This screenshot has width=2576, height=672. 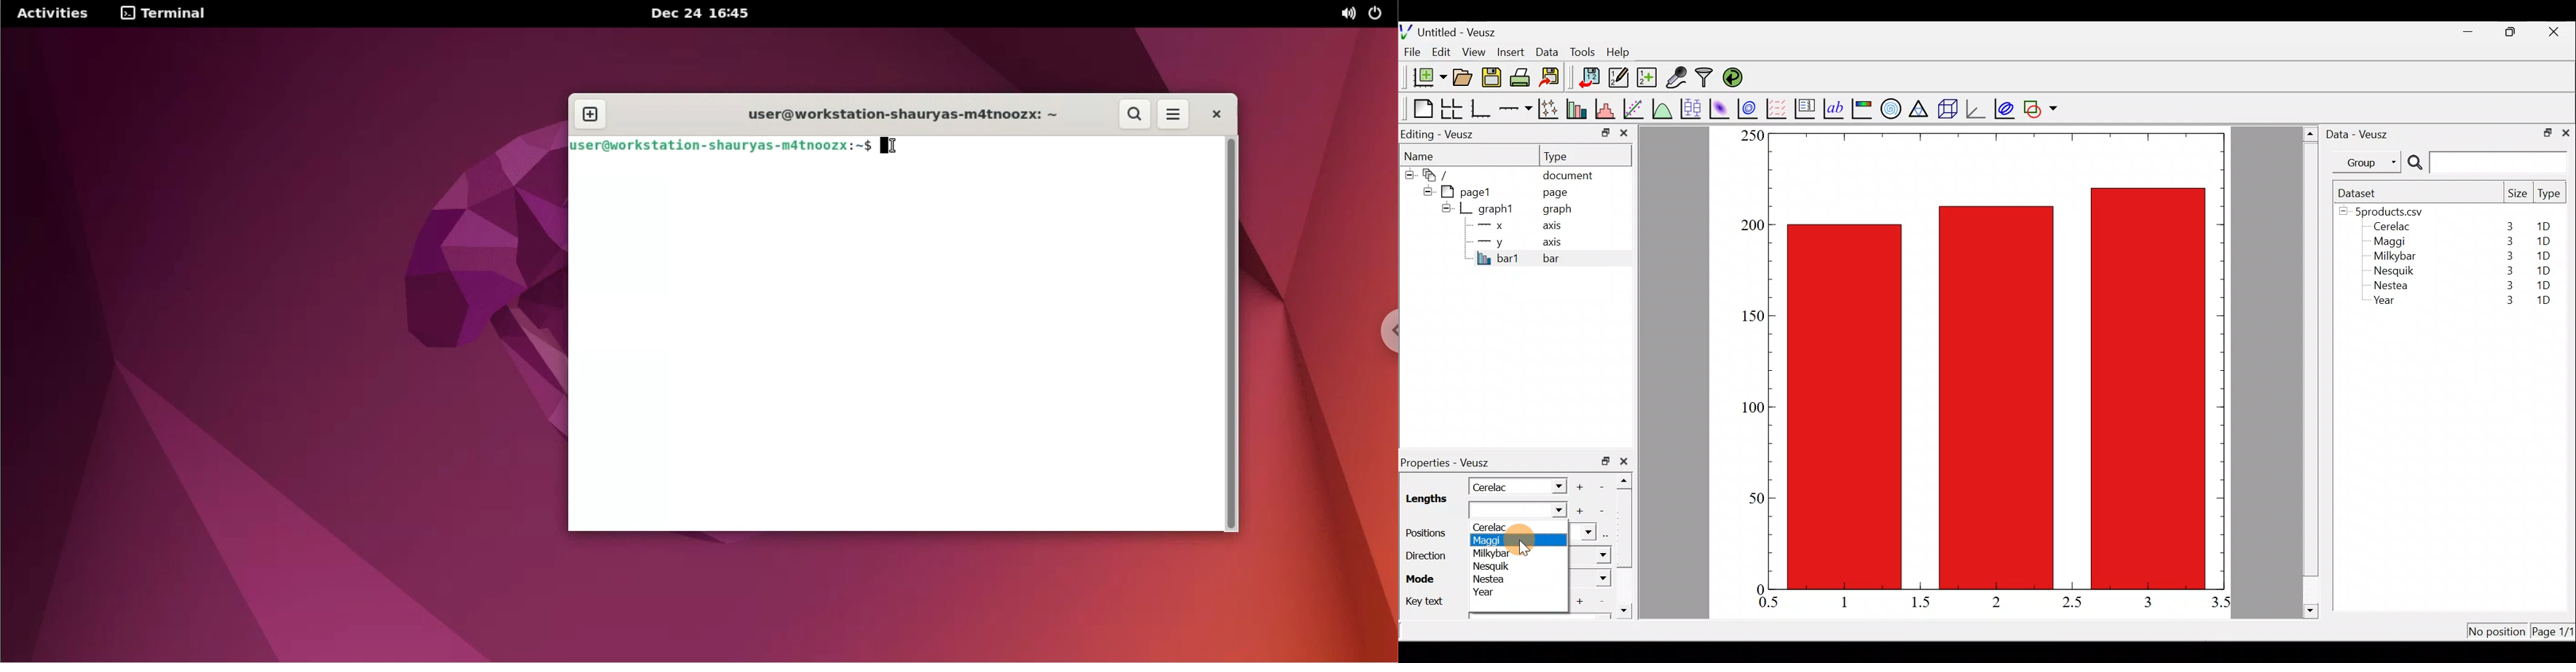 I want to click on Blank page, so click(x=1420, y=109).